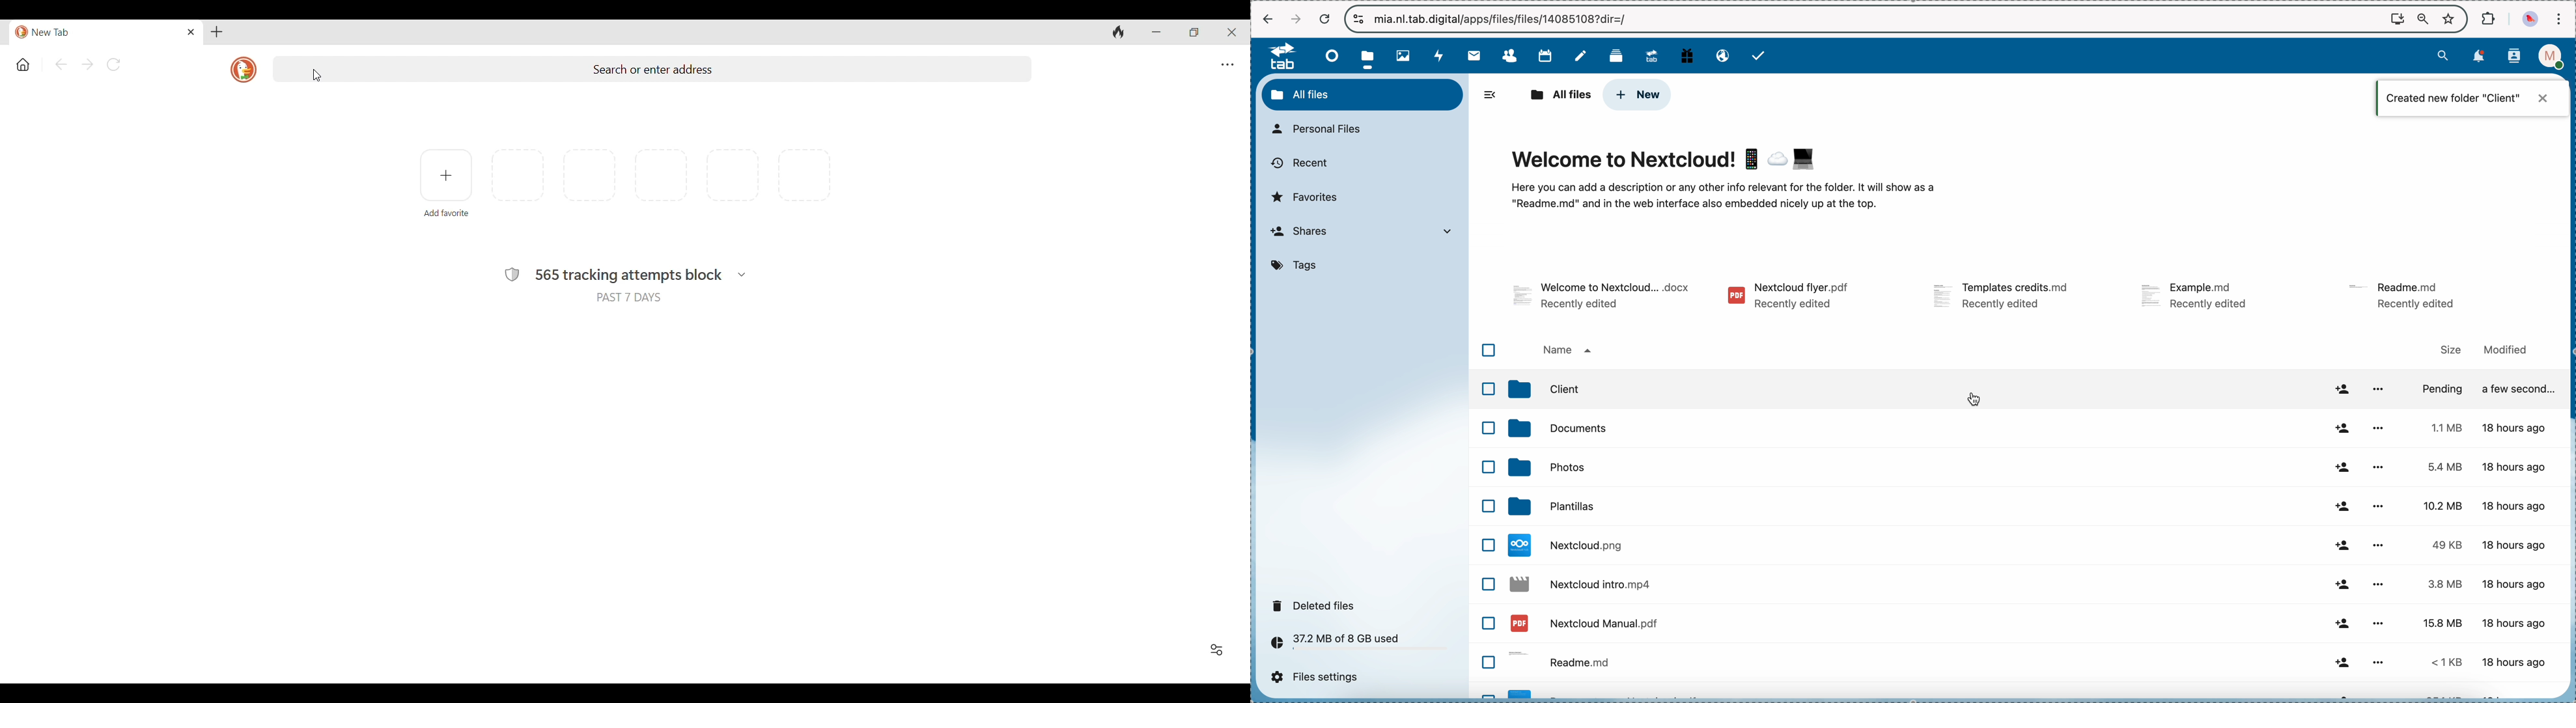 The image size is (2576, 728). I want to click on photos, so click(1910, 428).